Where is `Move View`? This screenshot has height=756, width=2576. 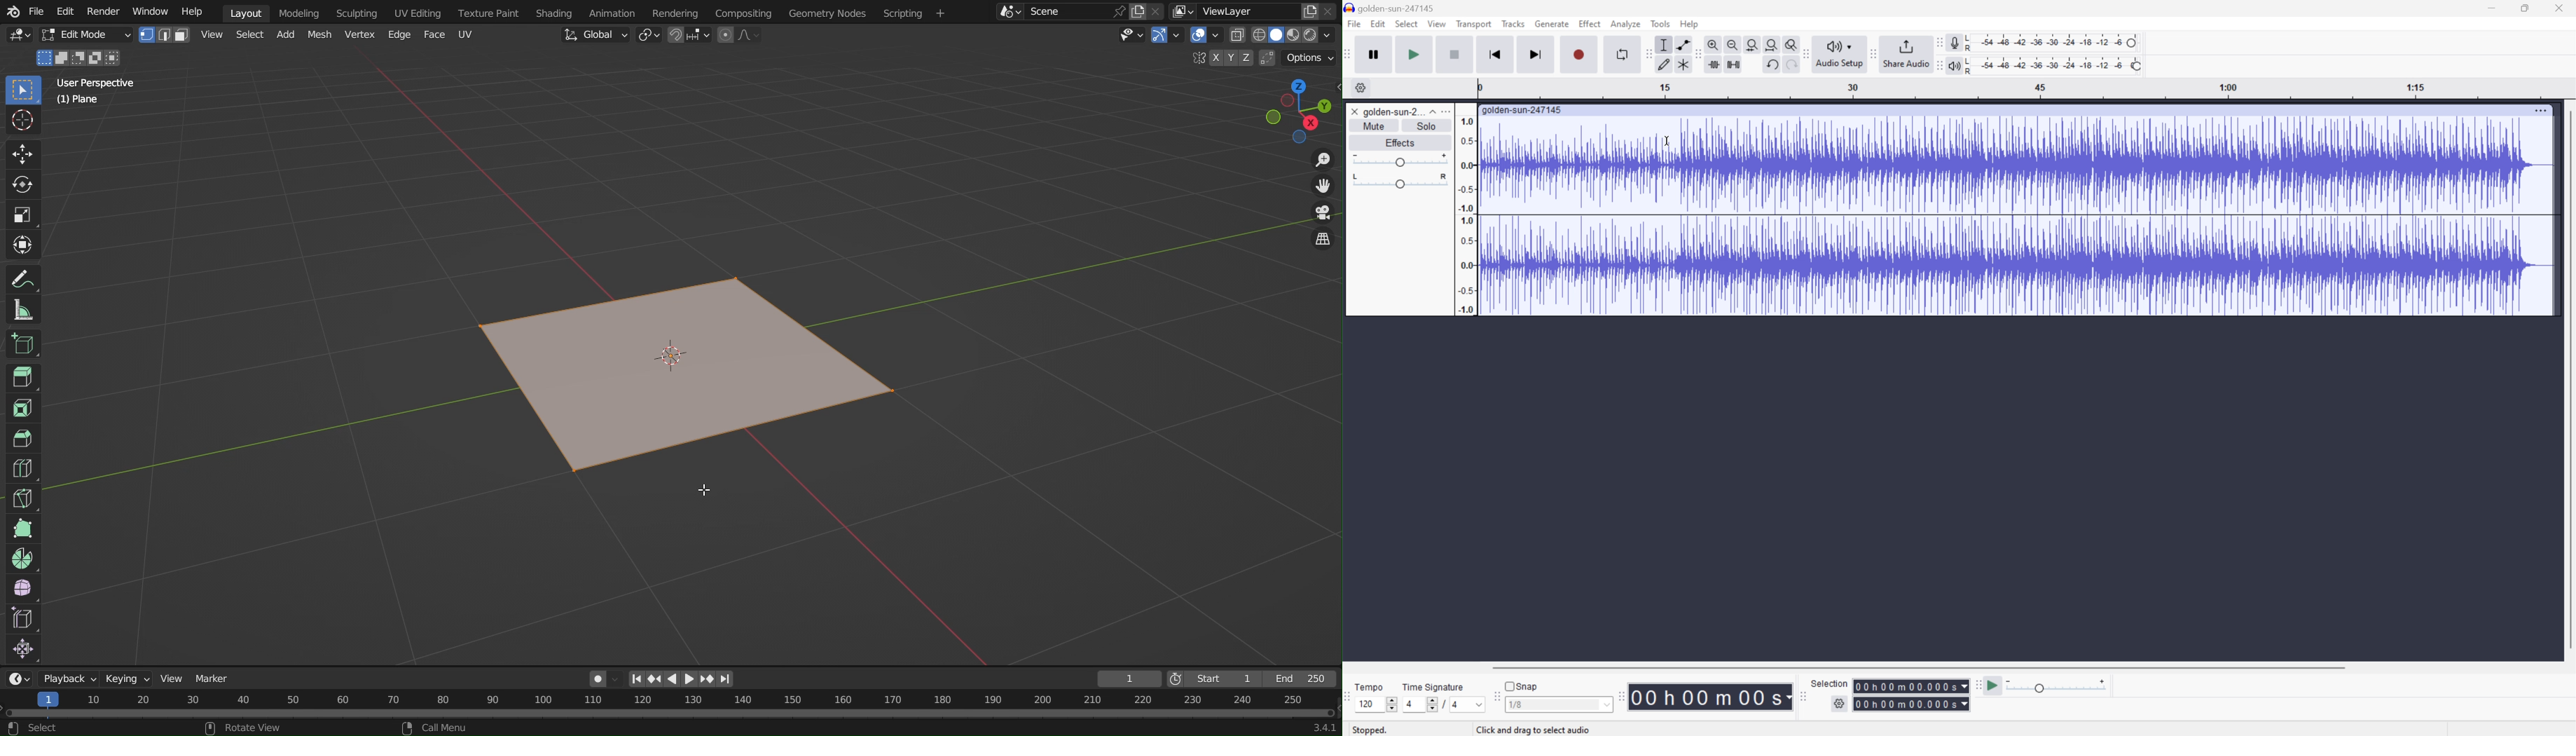 Move View is located at coordinates (1324, 190).